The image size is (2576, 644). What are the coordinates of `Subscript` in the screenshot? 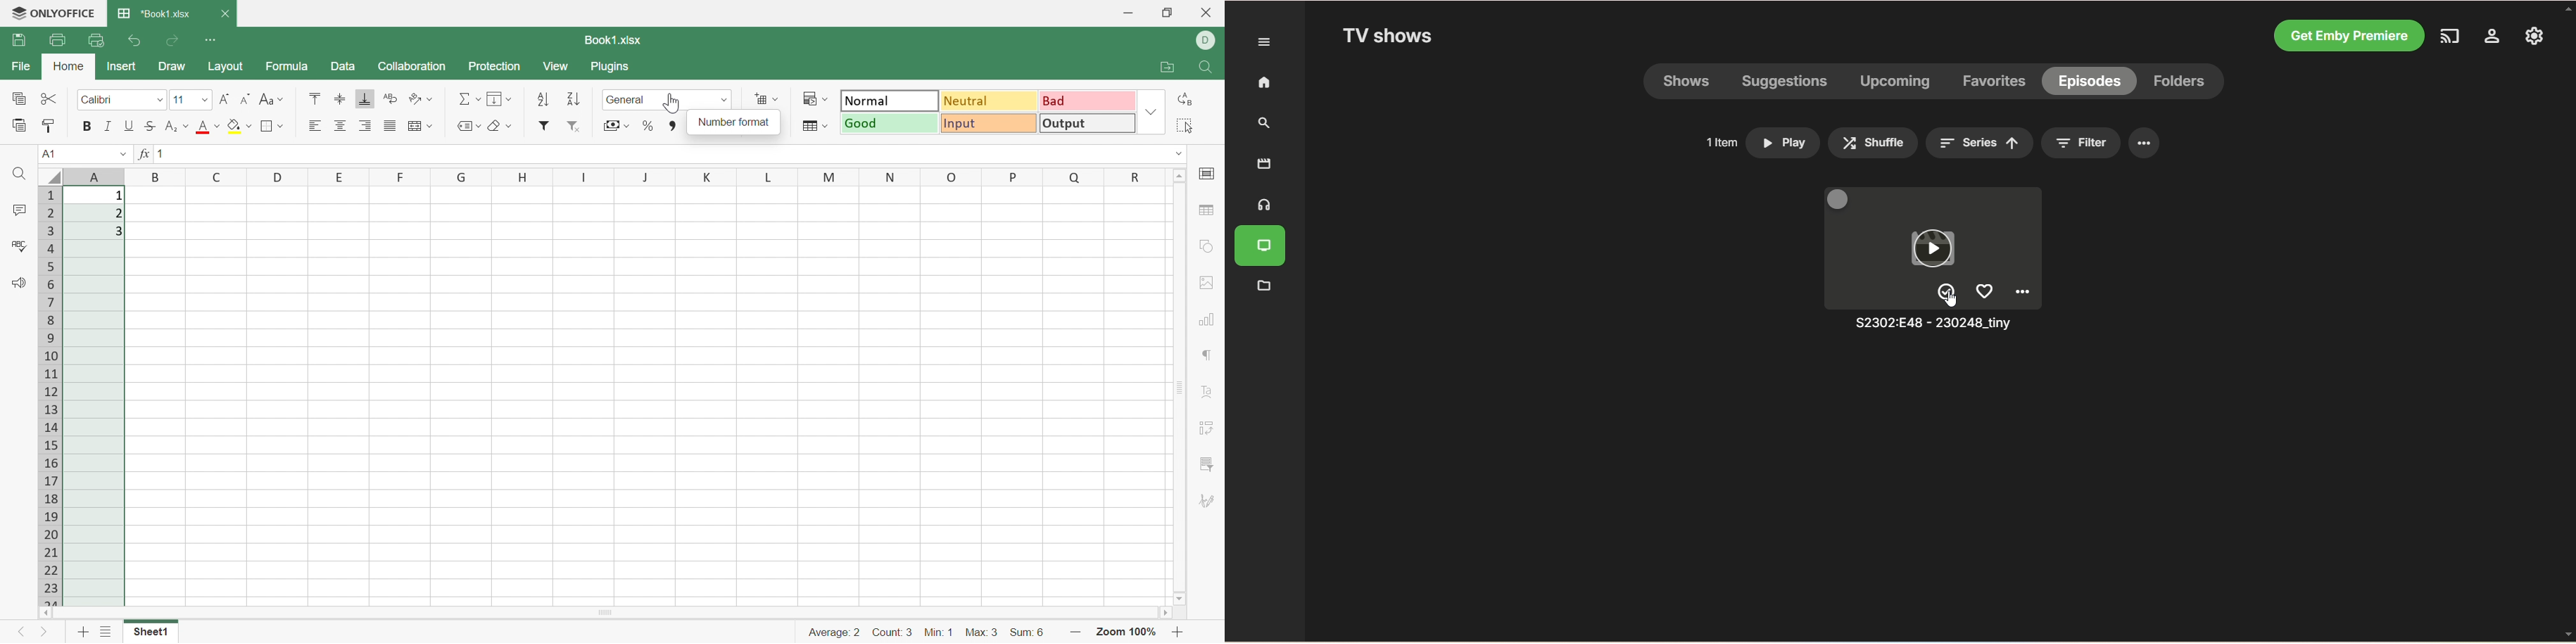 It's located at (177, 126).